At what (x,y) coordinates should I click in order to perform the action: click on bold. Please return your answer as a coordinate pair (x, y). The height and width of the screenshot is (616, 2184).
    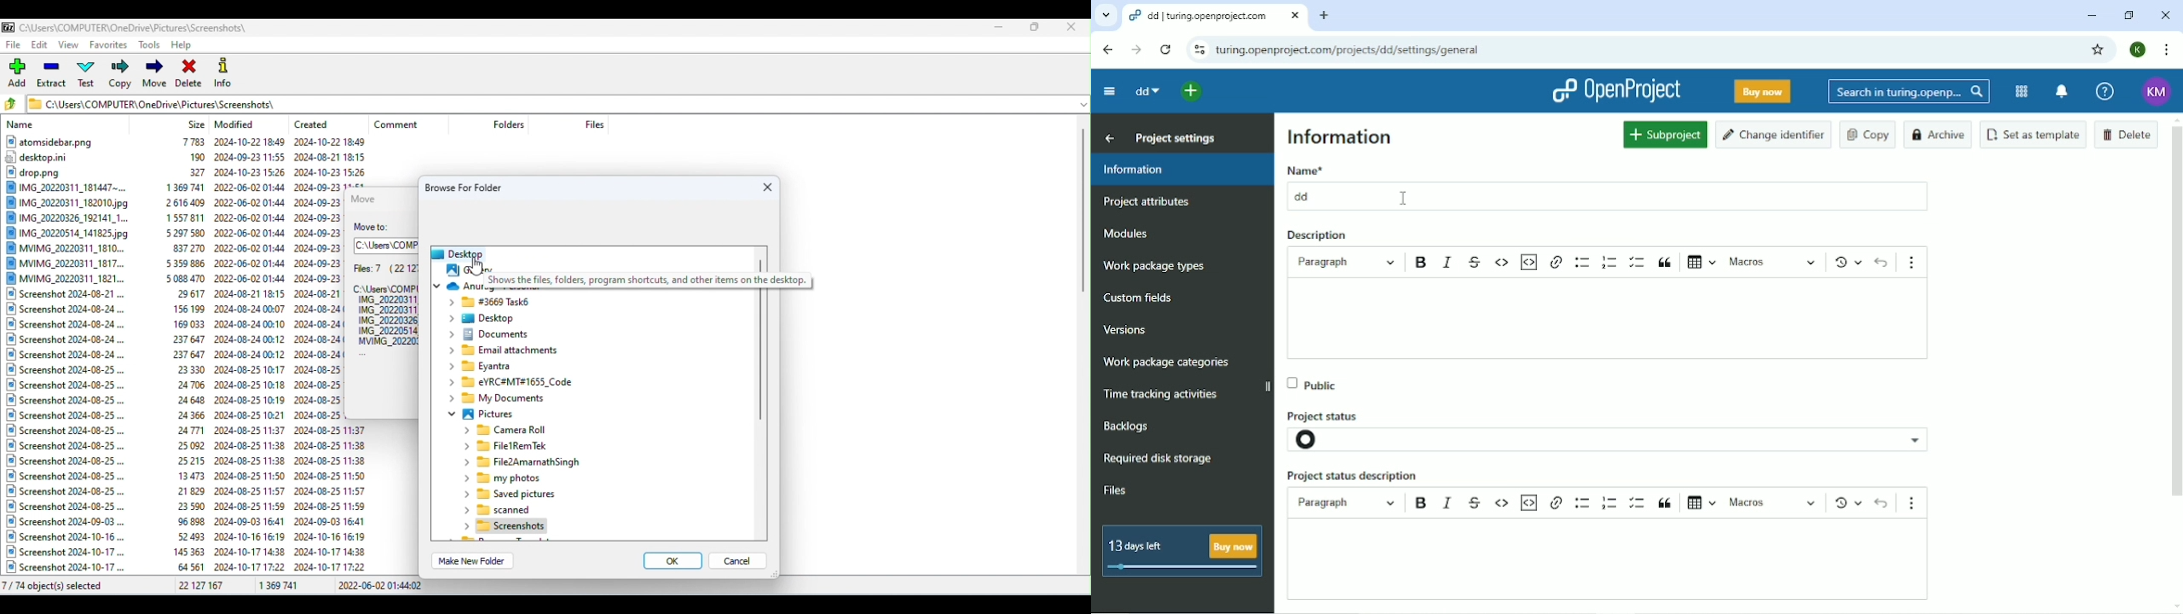
    Looking at the image, I should click on (1419, 502).